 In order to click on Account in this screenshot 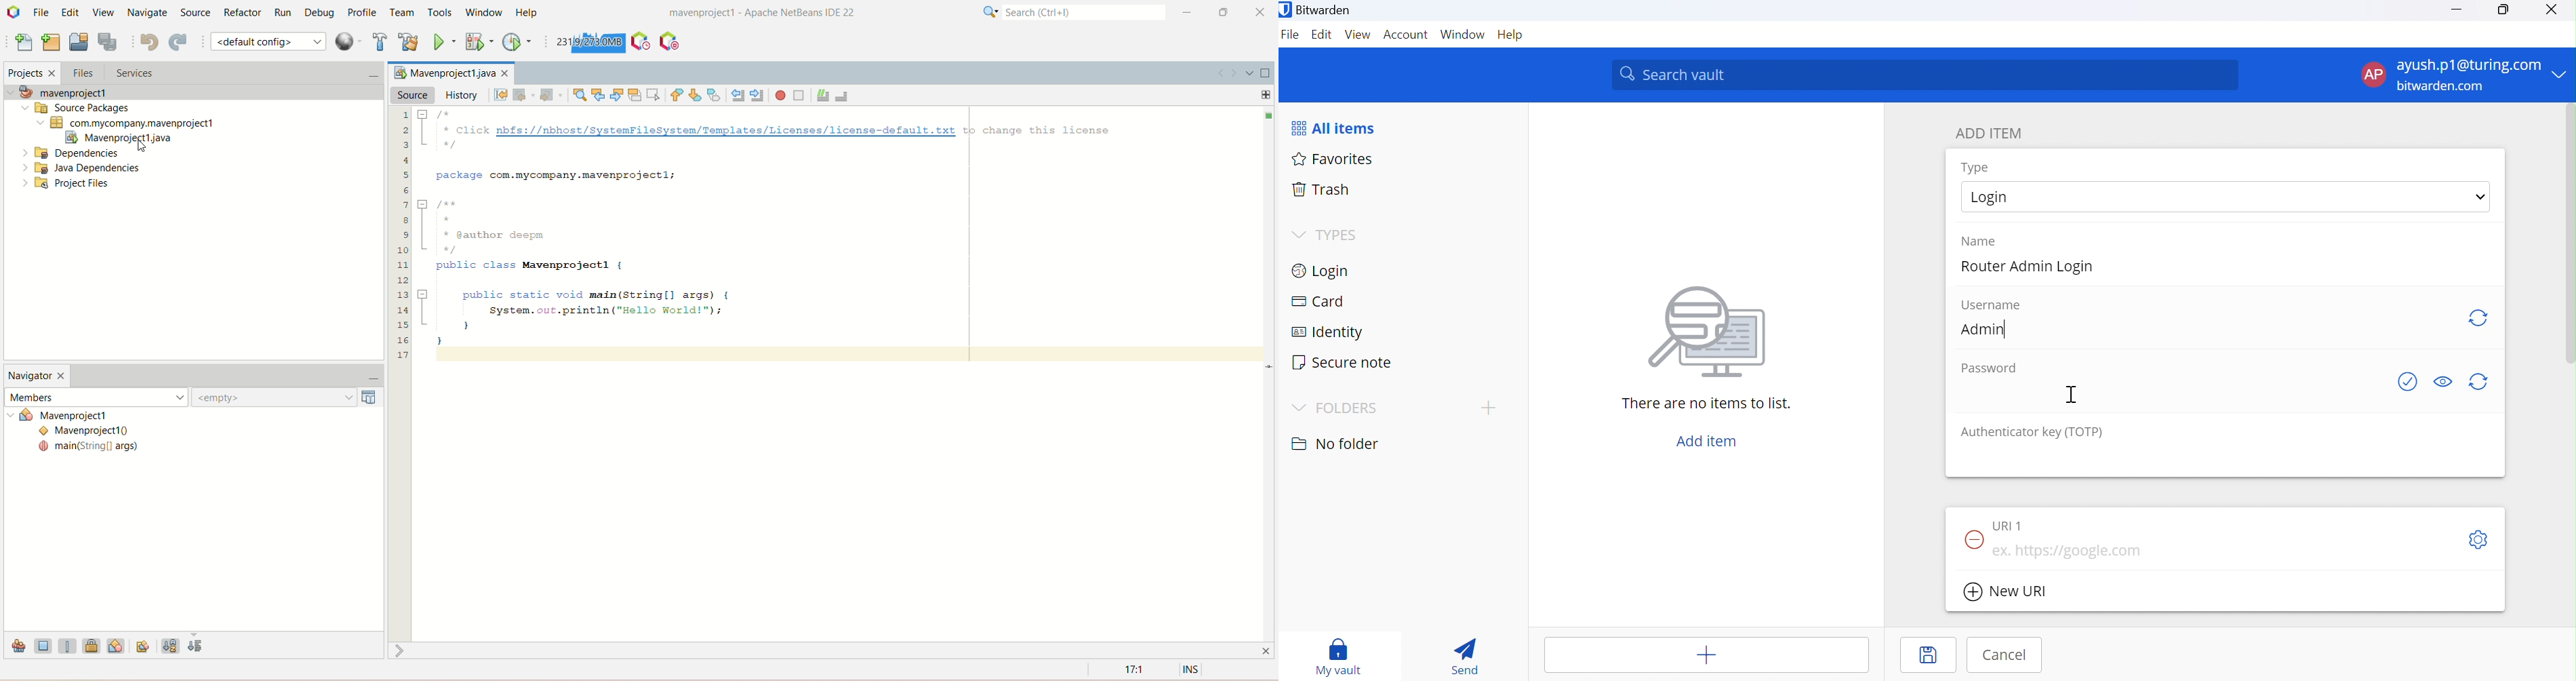, I will do `click(1406, 35)`.